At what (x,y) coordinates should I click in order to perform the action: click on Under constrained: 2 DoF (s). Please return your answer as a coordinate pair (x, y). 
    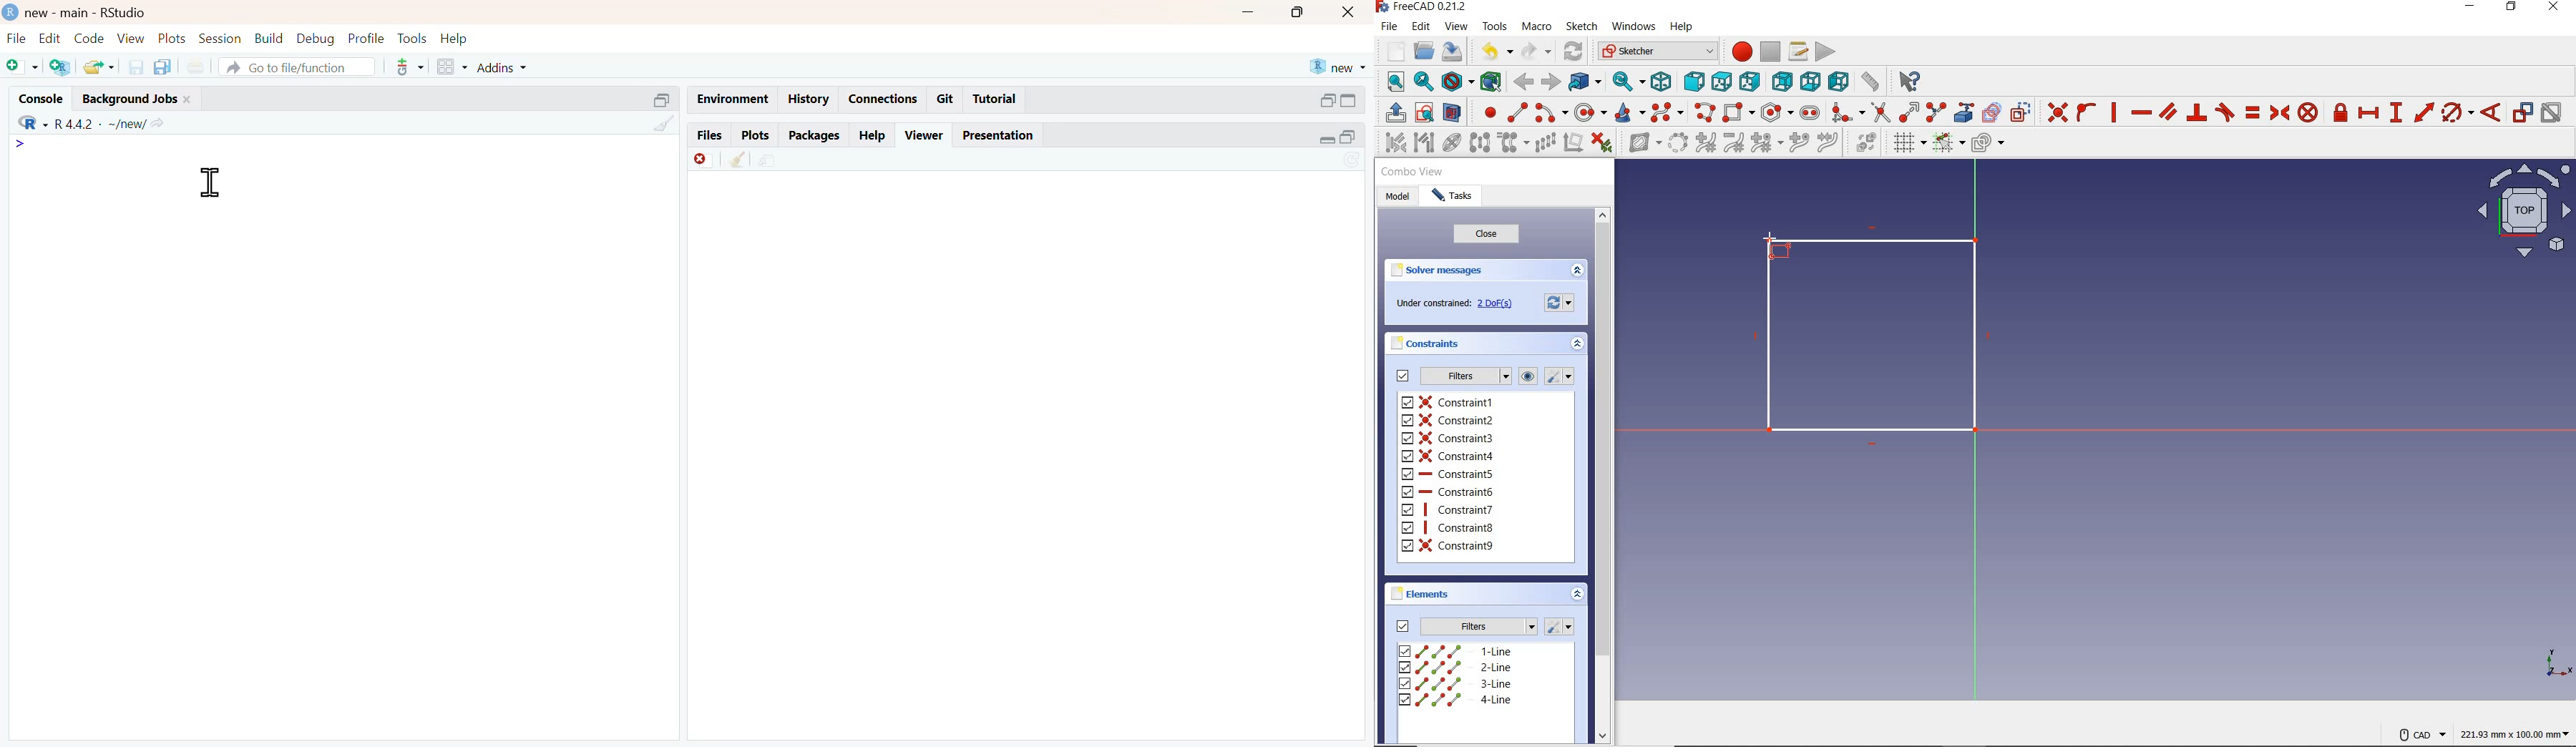
    Looking at the image, I should click on (1453, 306).